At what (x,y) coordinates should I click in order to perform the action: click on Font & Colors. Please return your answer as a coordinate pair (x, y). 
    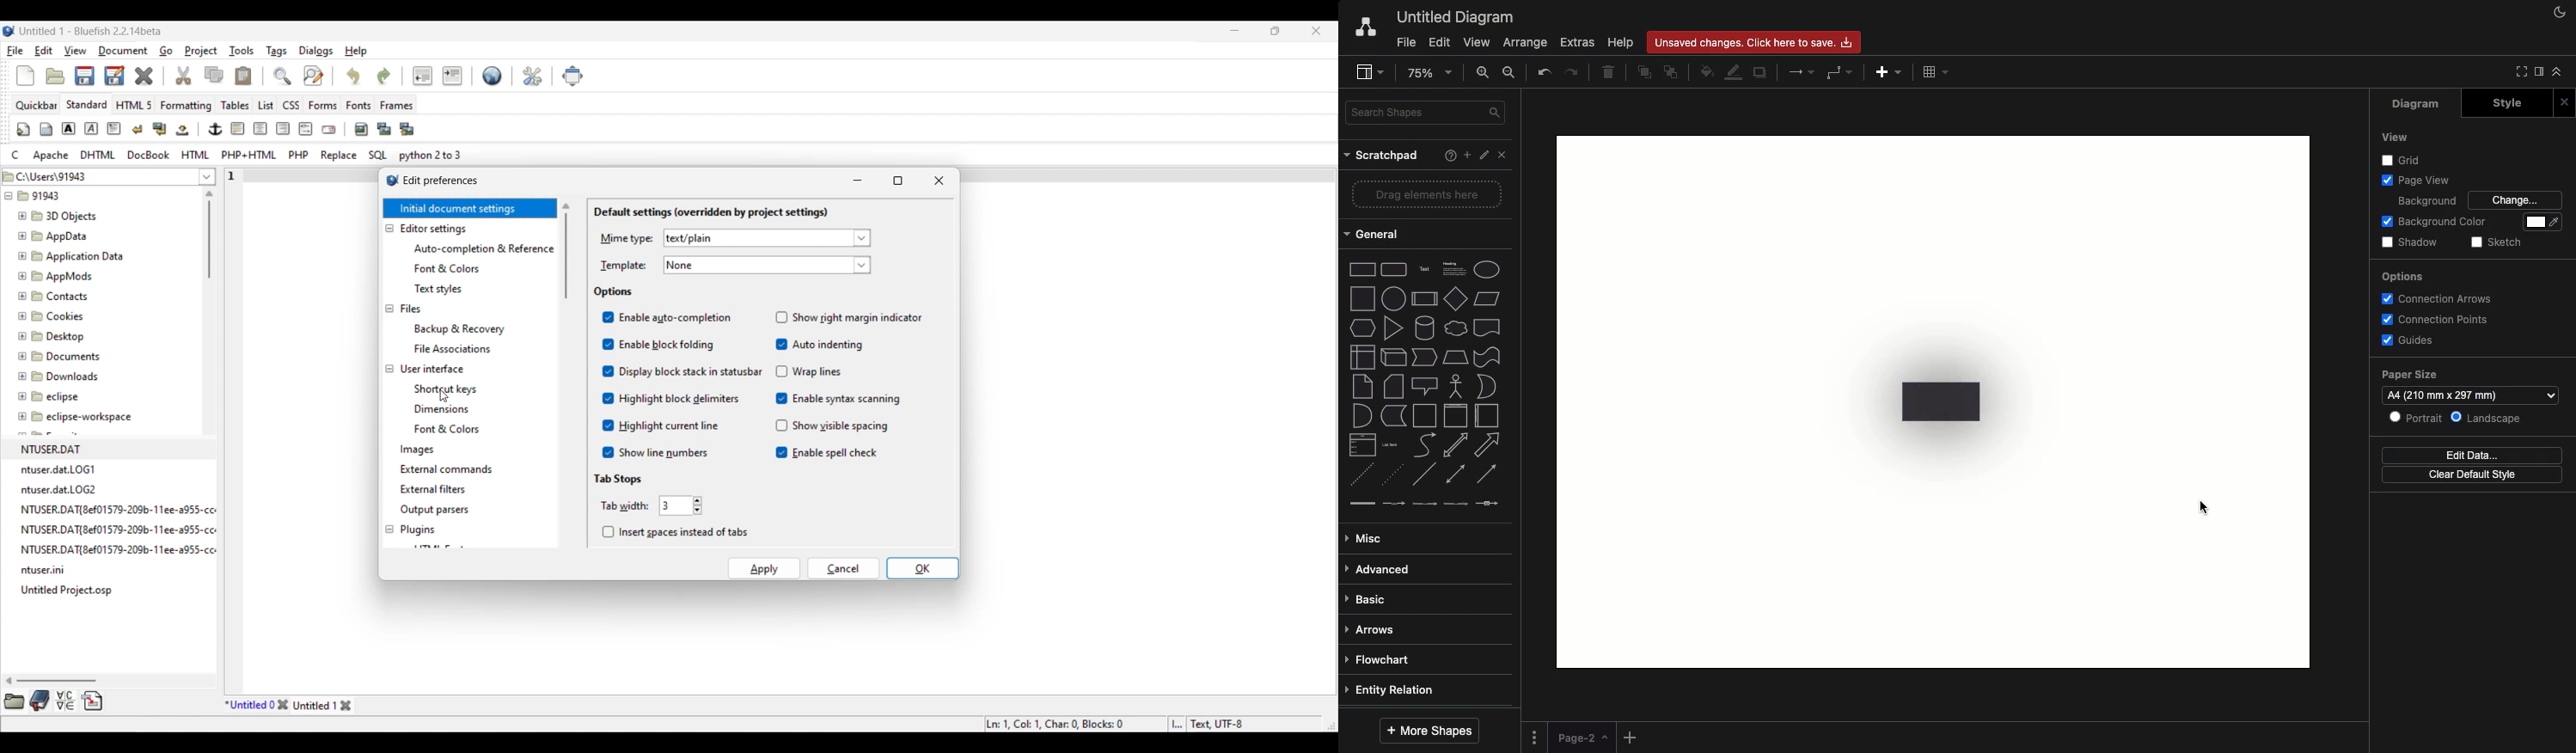
    Looking at the image, I should click on (448, 269).